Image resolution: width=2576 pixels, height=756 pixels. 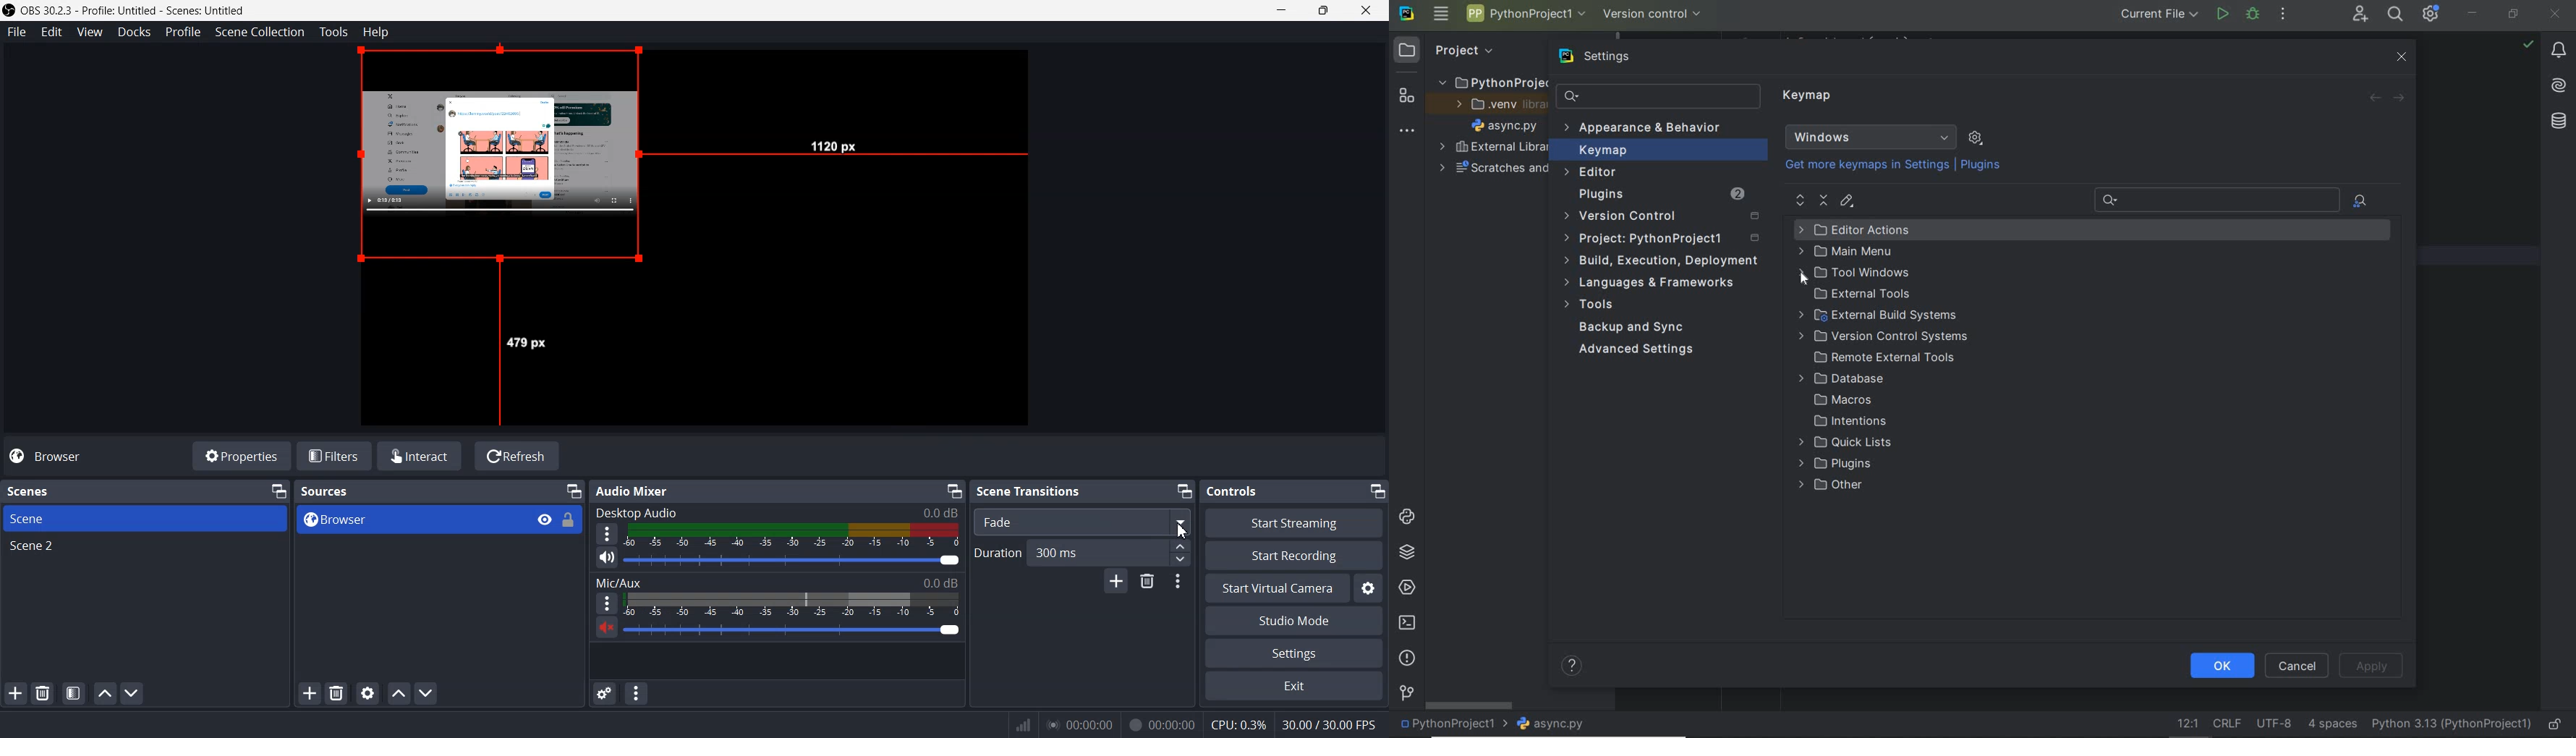 I want to click on volume adjuster, so click(x=793, y=561).